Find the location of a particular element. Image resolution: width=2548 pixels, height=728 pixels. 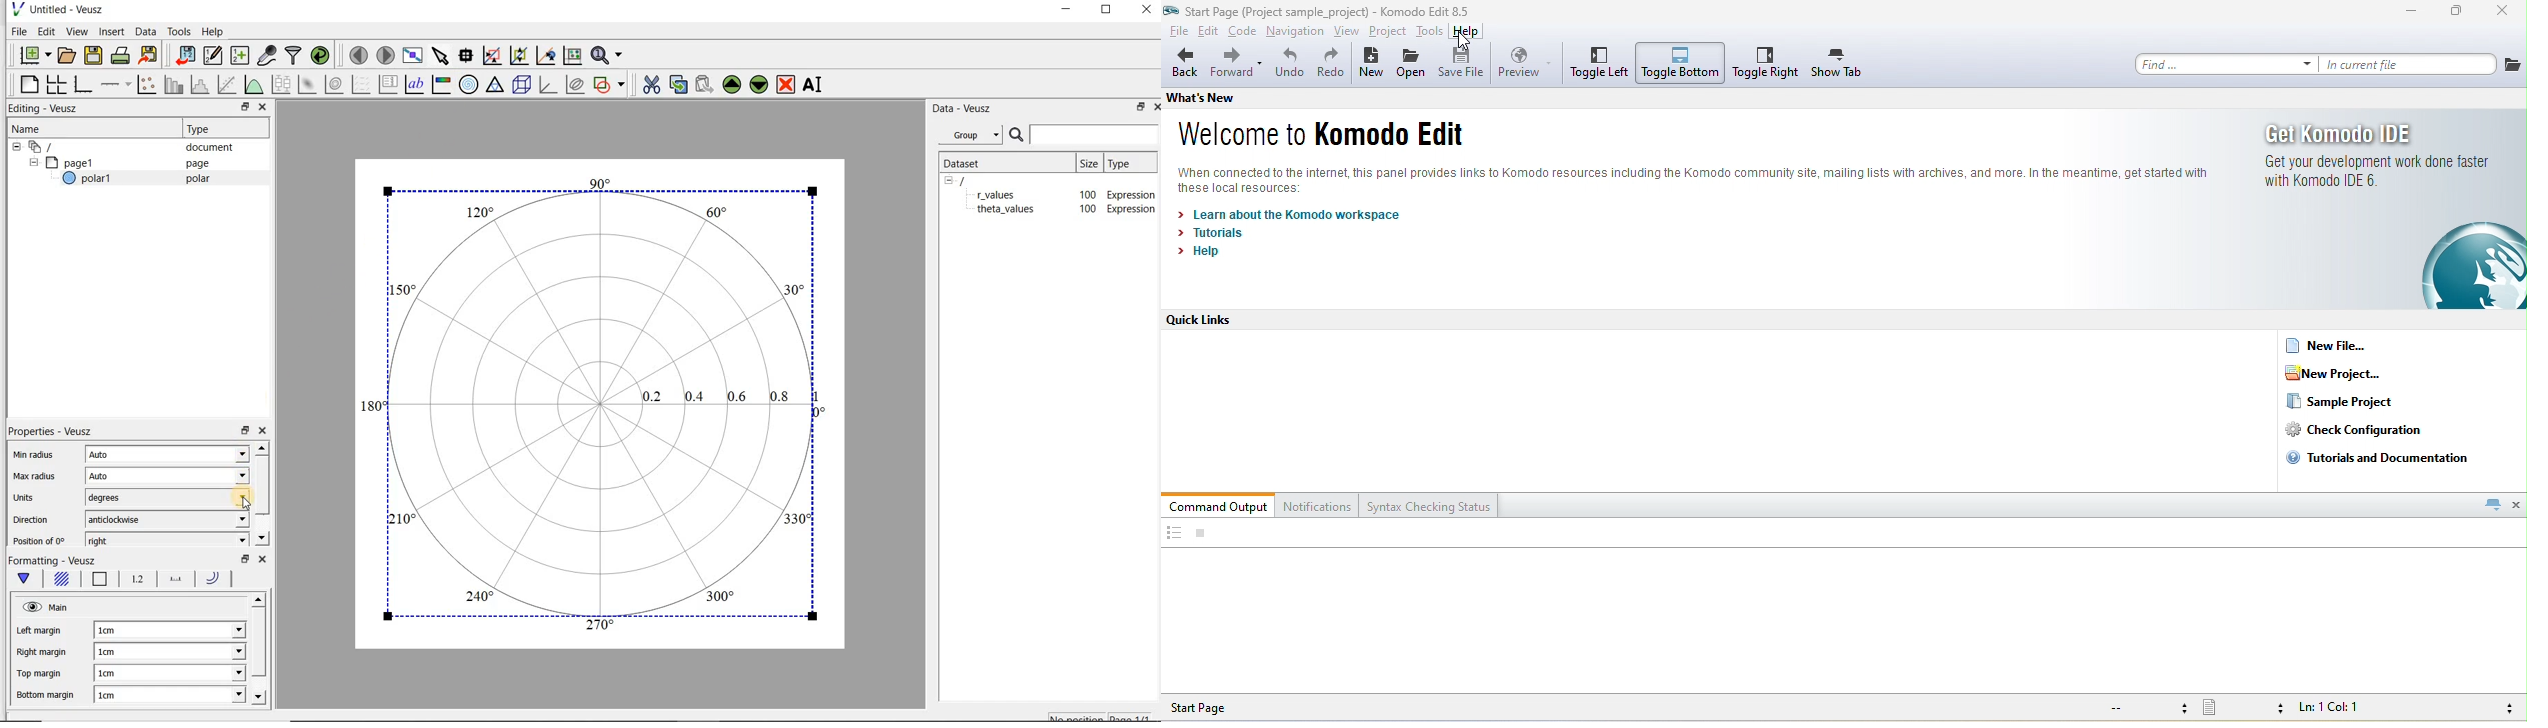

hide sub menu is located at coordinates (28, 163).